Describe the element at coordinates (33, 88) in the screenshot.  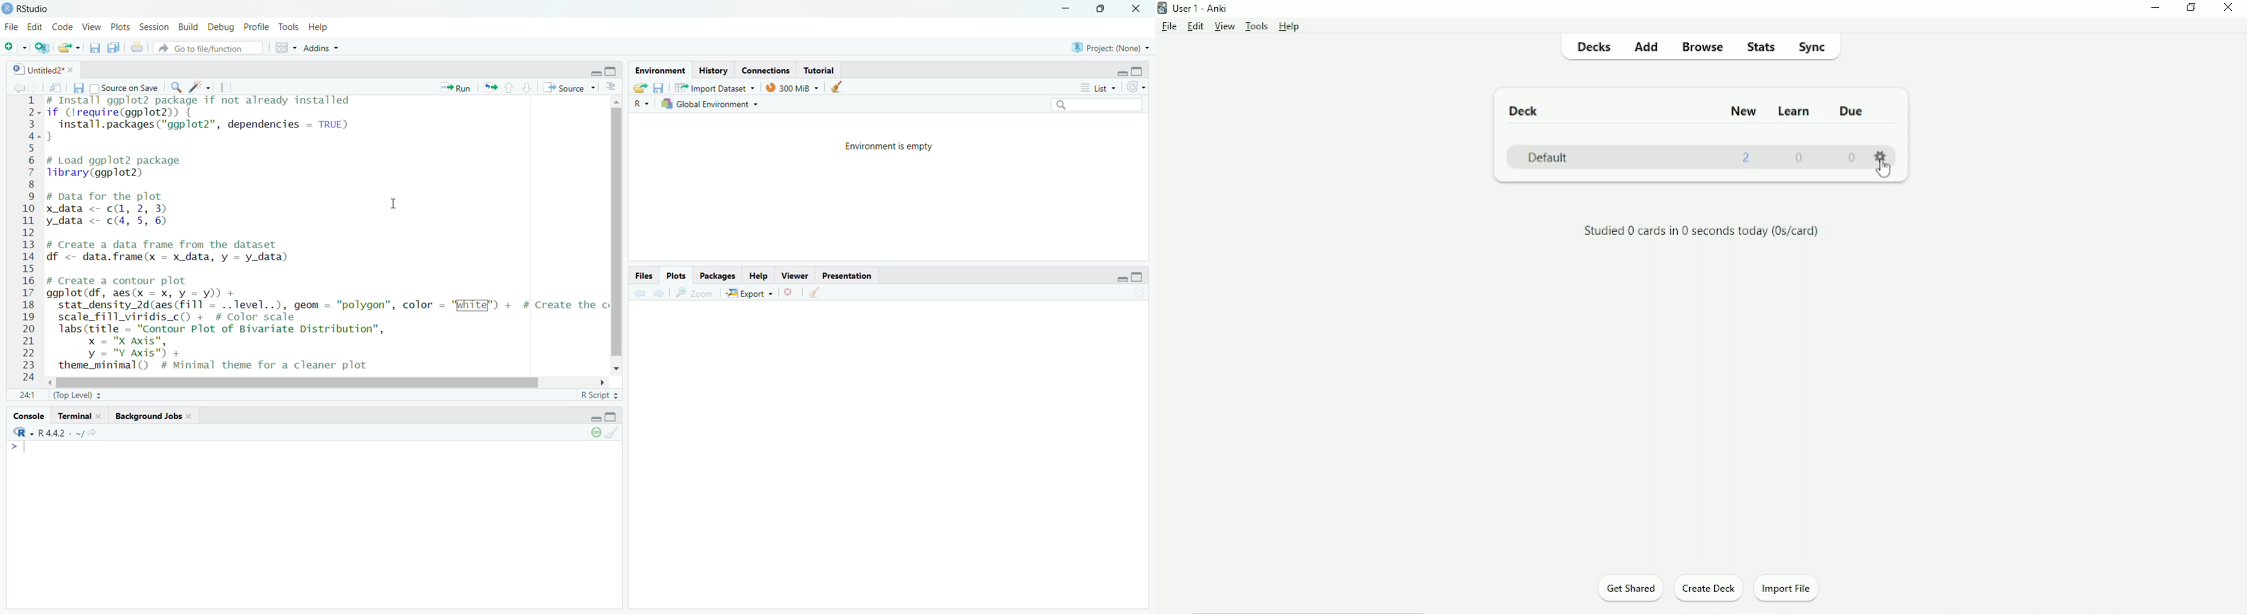
I see `go back to the next source location` at that location.